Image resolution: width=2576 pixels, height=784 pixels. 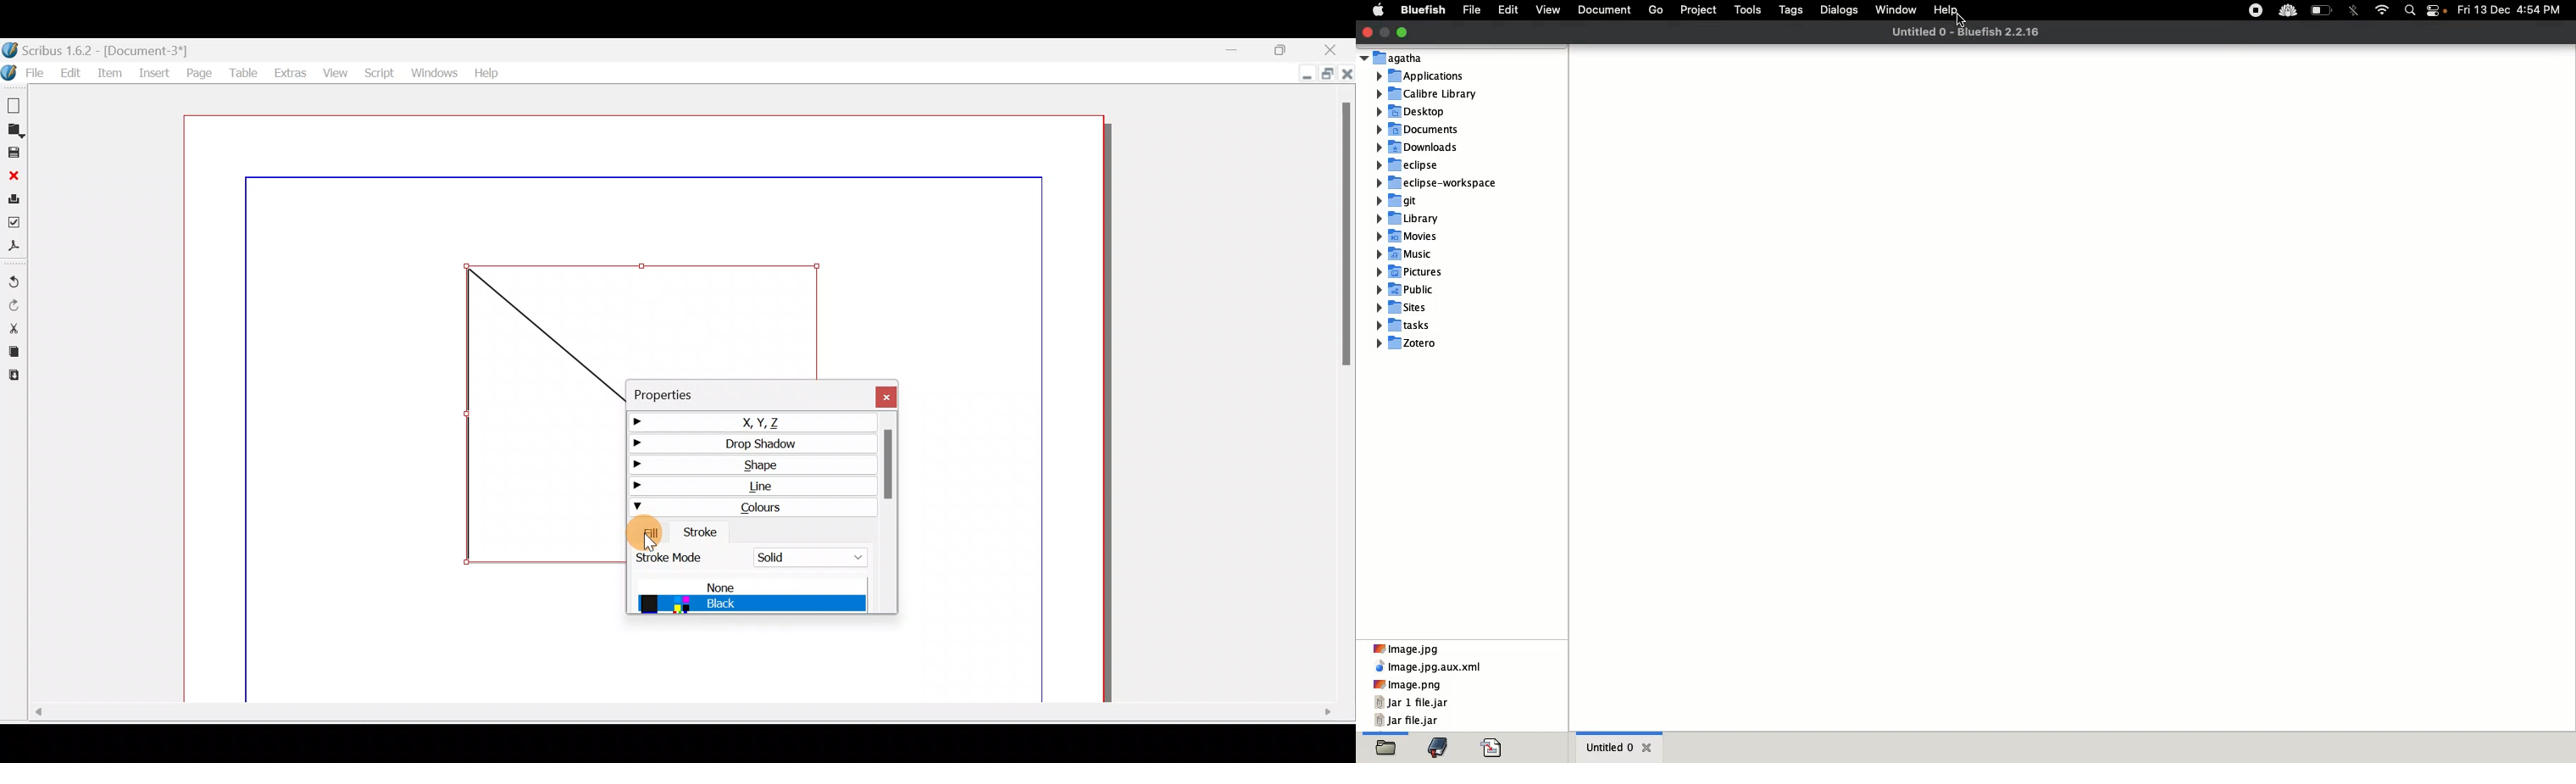 What do you see at coordinates (1404, 31) in the screenshot?
I see `Maximize` at bounding box center [1404, 31].